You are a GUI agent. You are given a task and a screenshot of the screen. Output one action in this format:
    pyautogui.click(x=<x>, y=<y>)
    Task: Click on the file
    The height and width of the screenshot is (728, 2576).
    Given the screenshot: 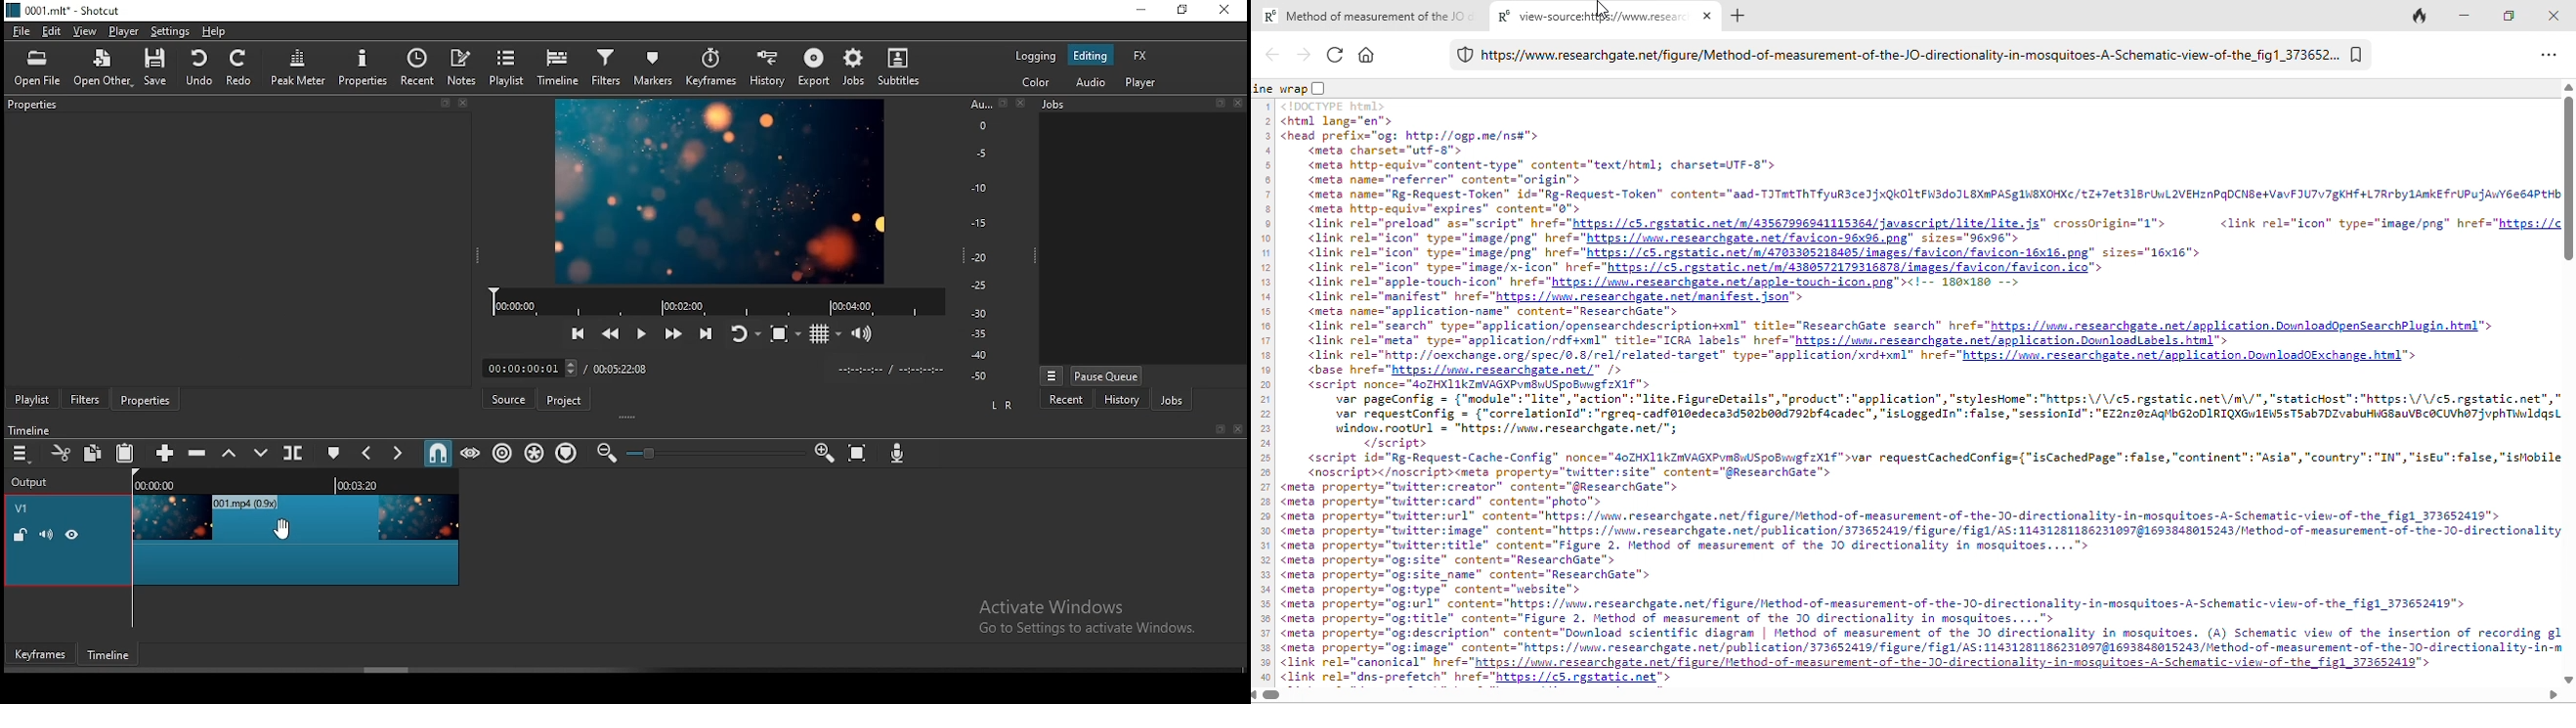 What is the action you would take?
    pyautogui.click(x=22, y=31)
    